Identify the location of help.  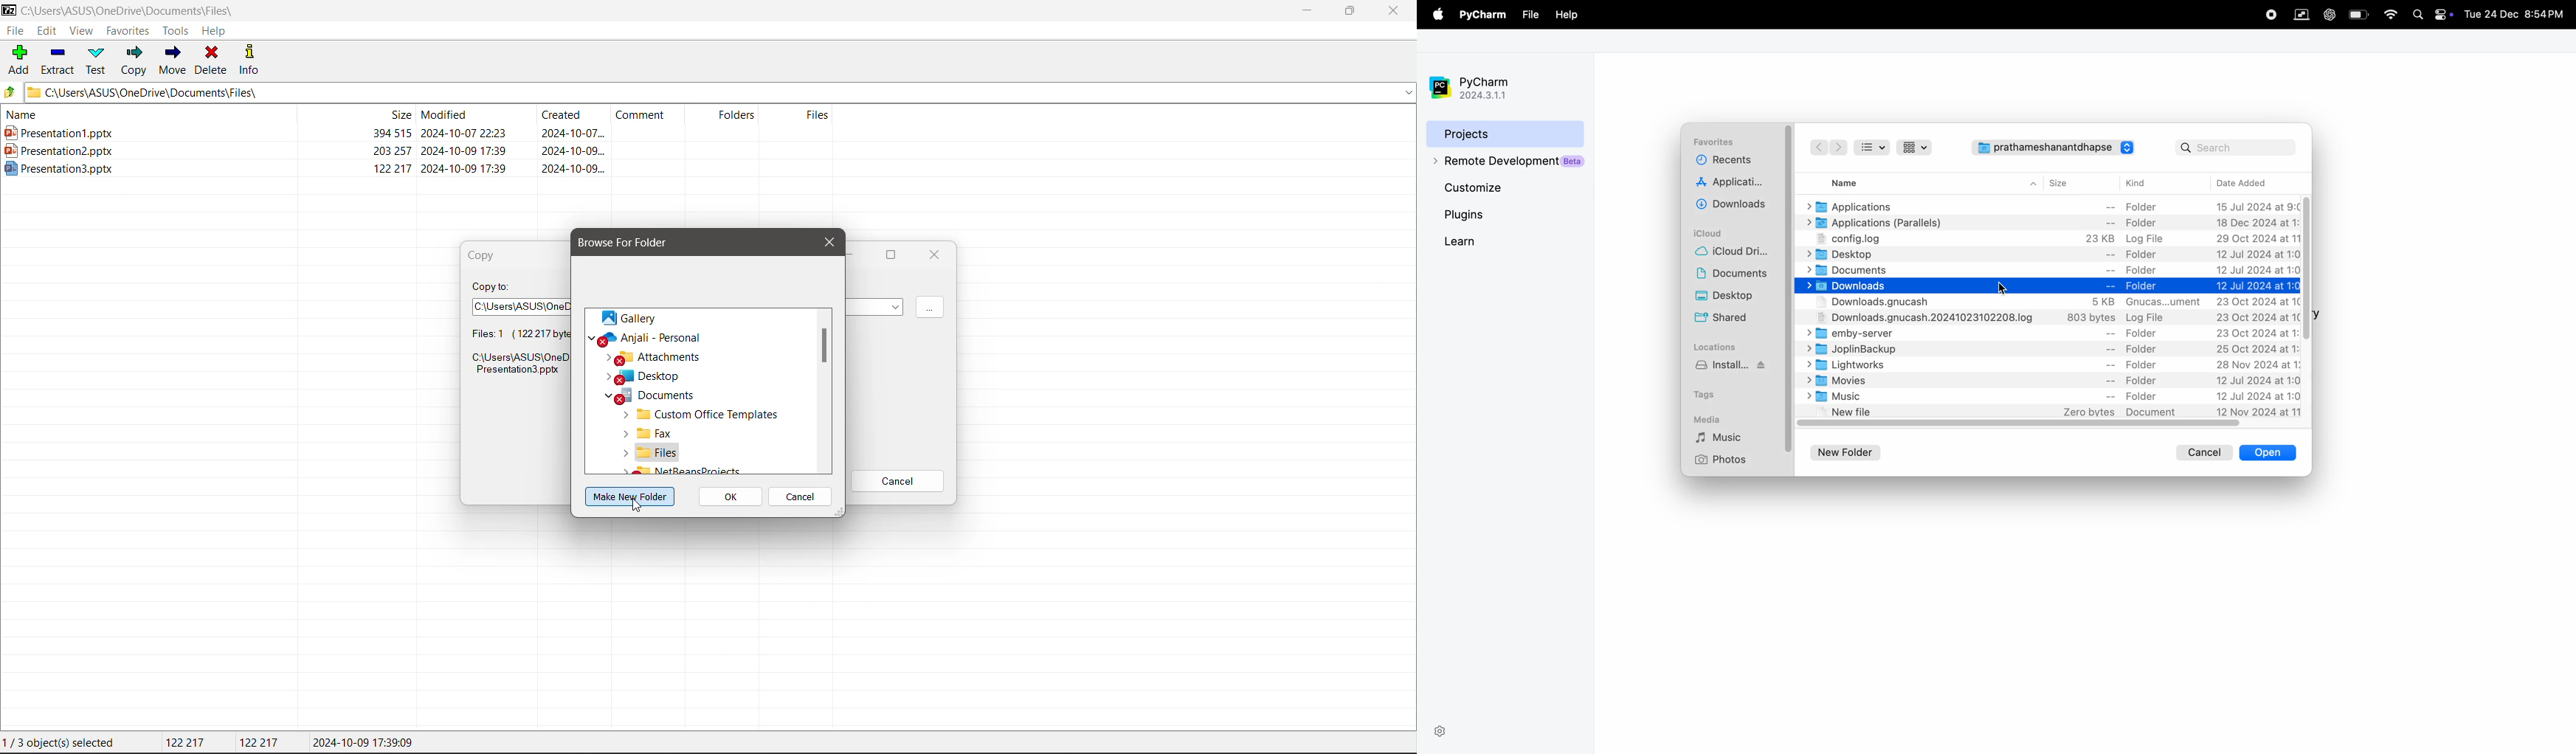
(1565, 13).